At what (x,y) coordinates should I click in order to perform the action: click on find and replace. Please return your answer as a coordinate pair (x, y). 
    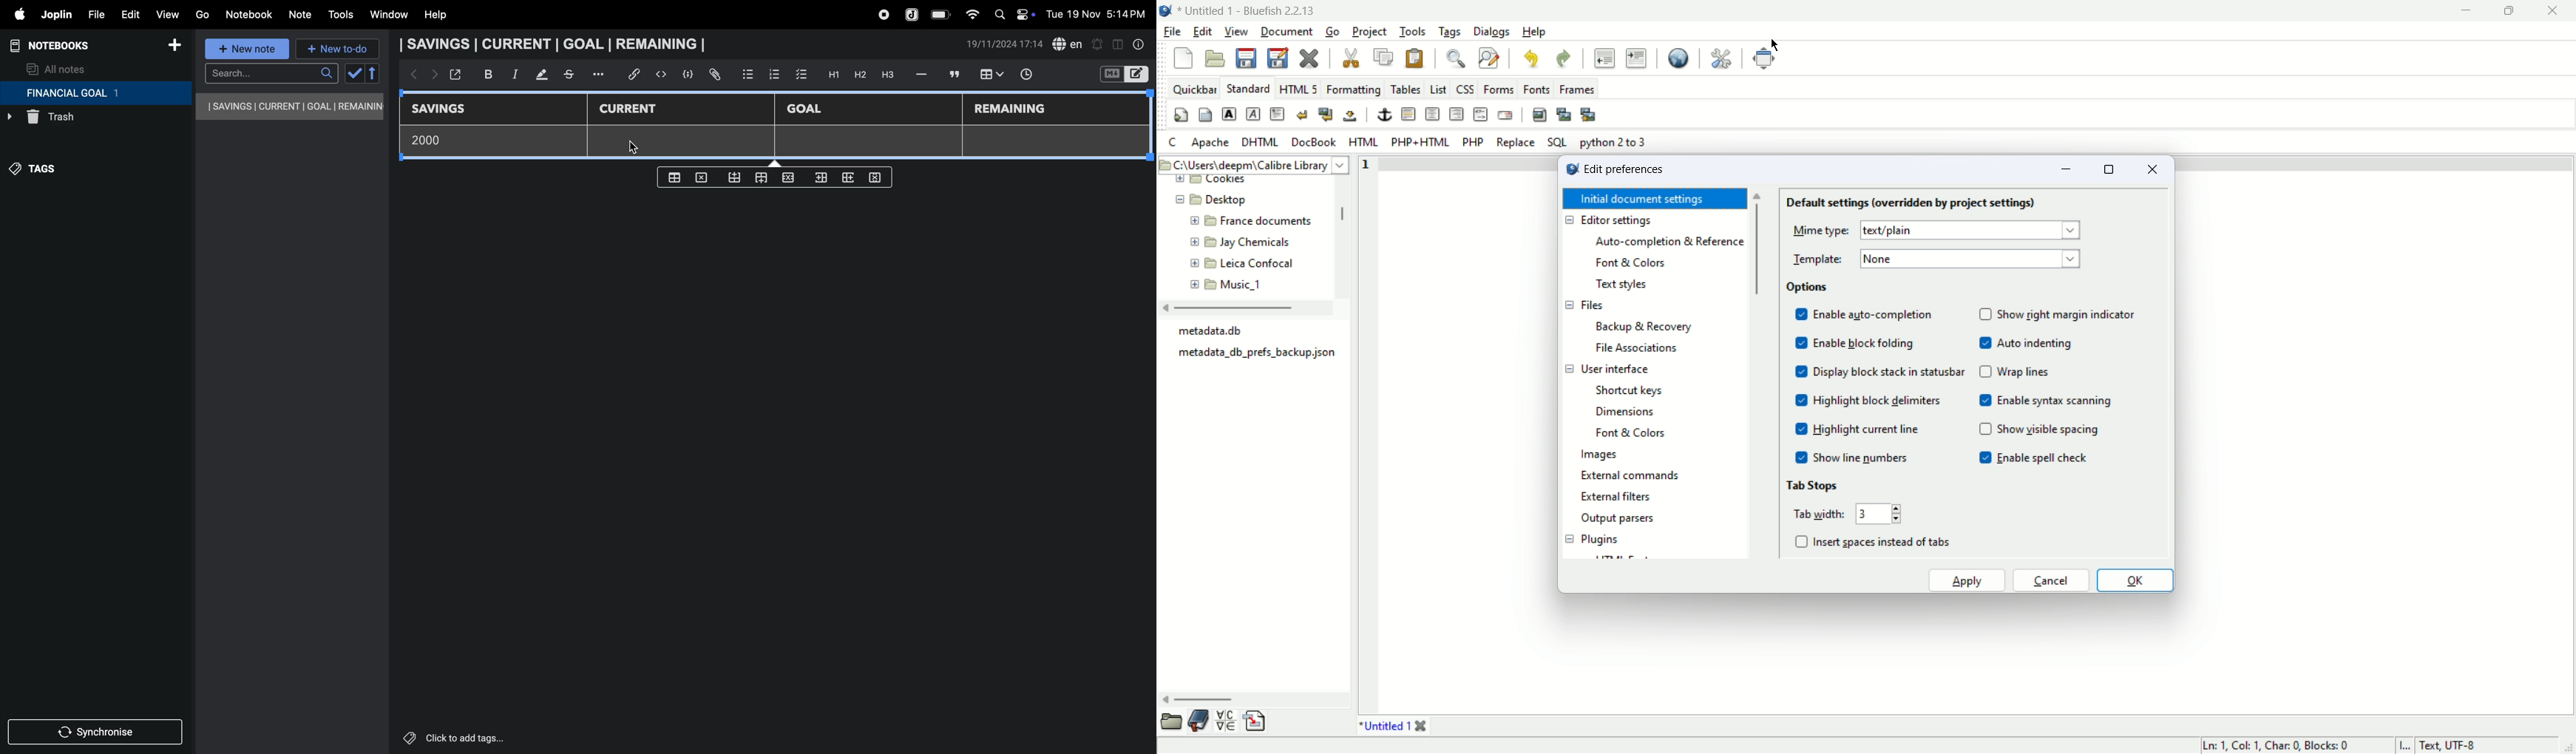
    Looking at the image, I should click on (1488, 58).